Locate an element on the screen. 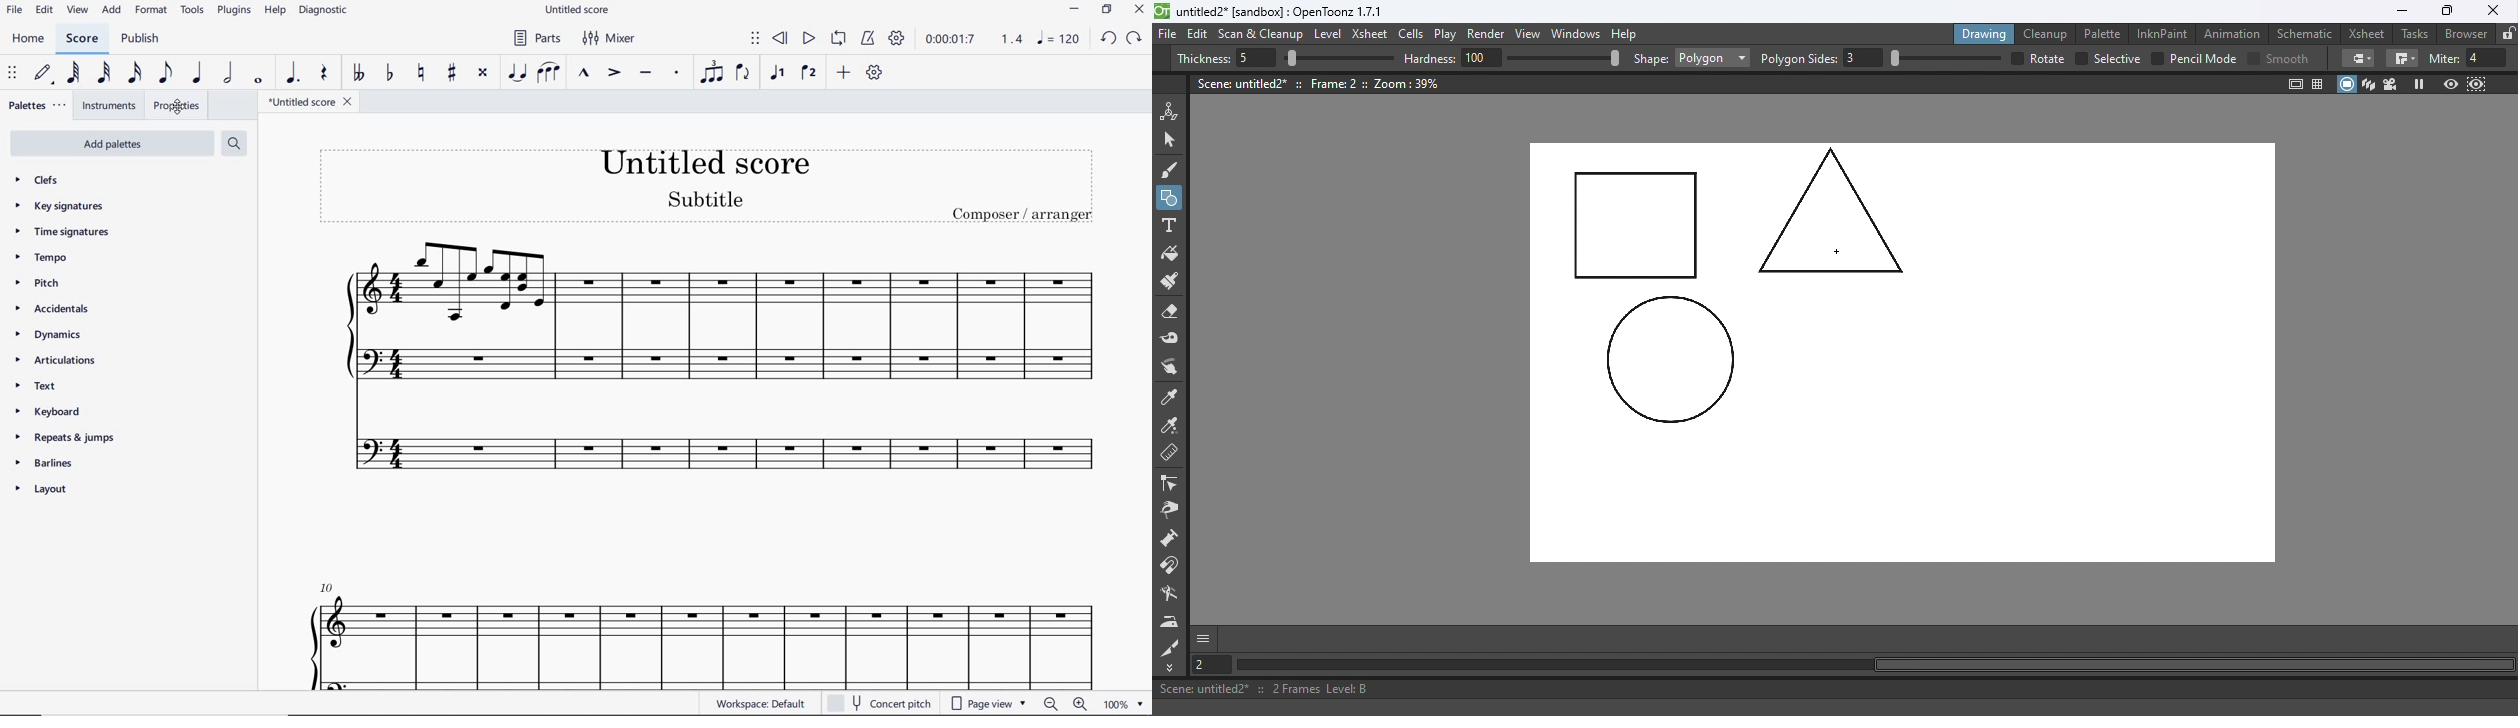 The width and height of the screenshot is (2520, 728). slider is located at coordinates (1945, 58).